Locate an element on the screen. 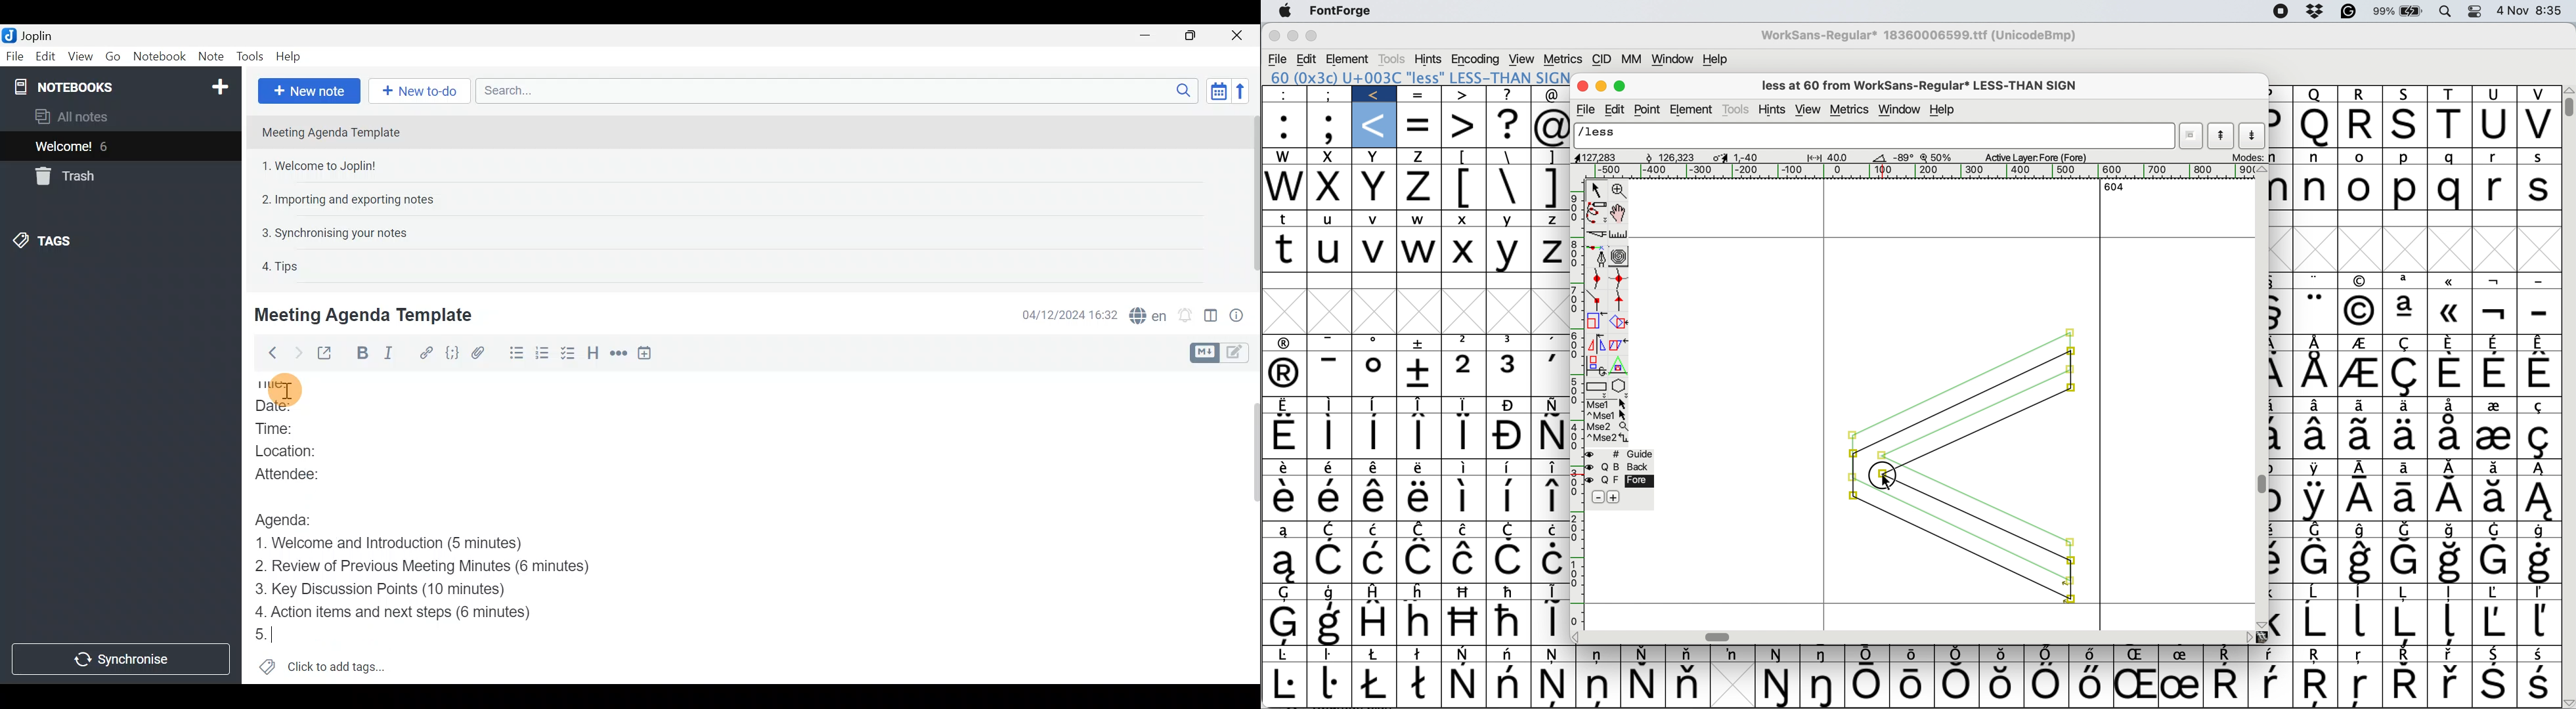 This screenshot has width=2576, height=728. u is located at coordinates (1332, 217).